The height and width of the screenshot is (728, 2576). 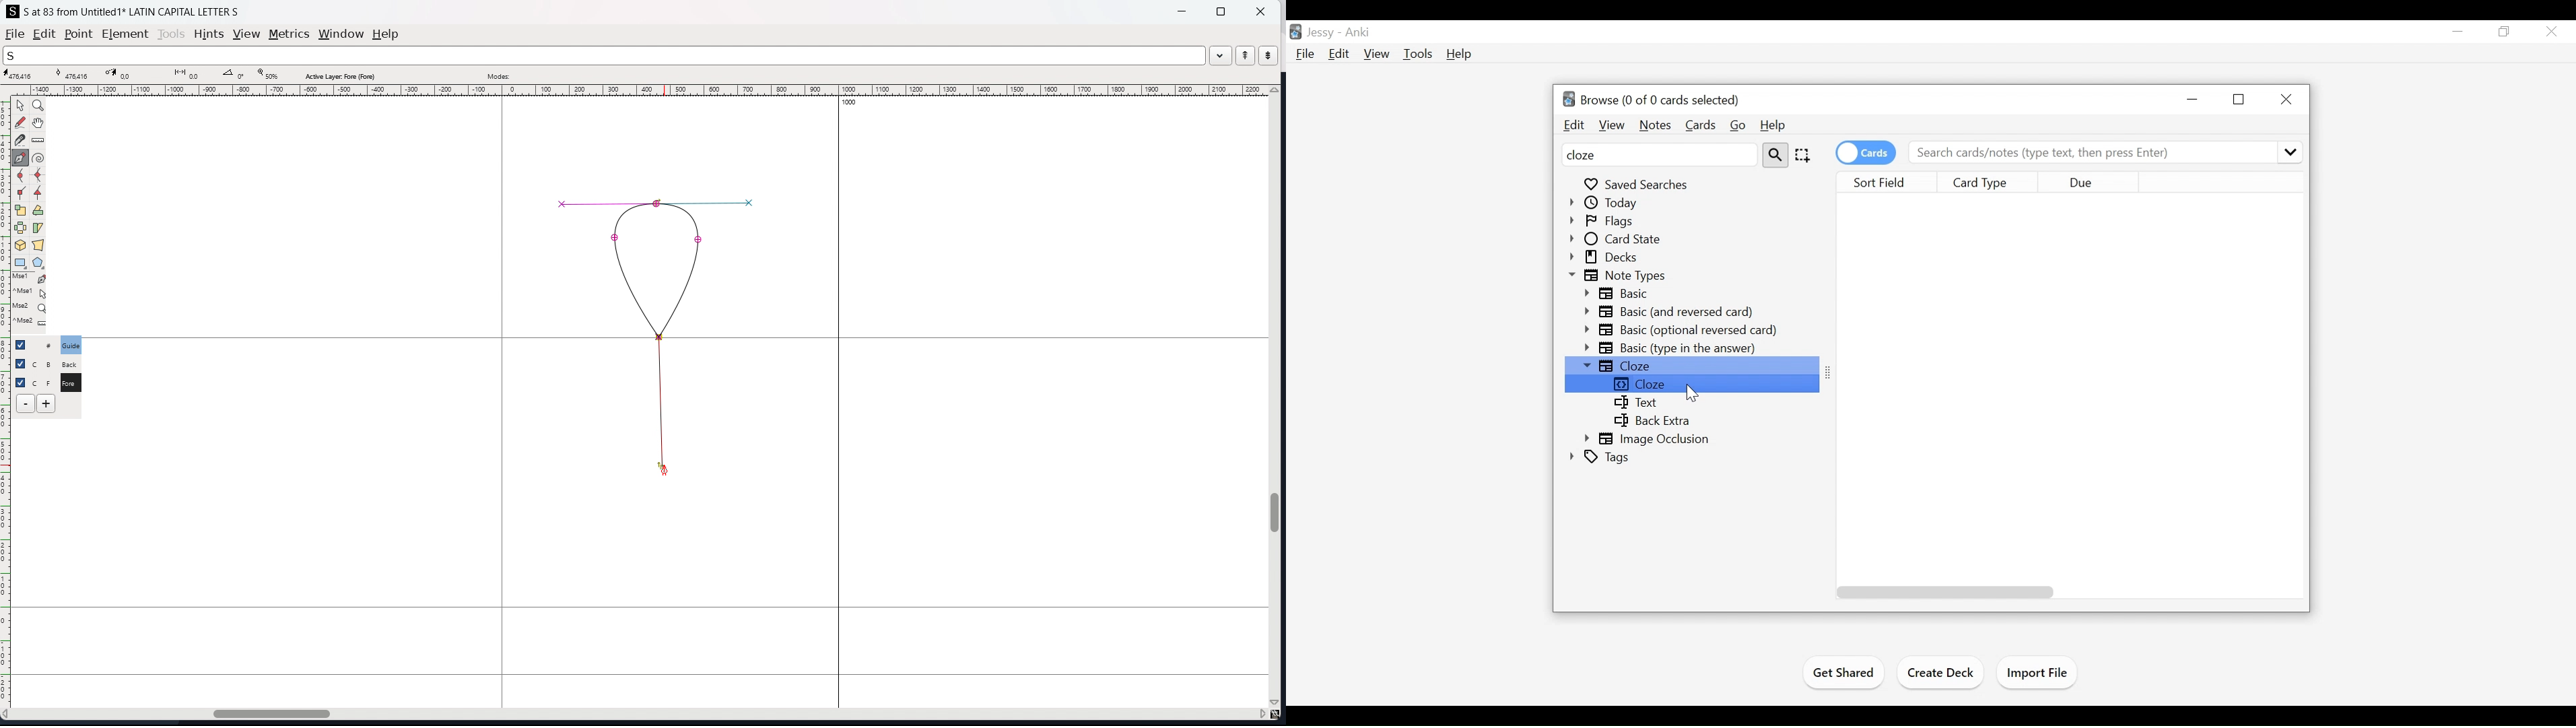 What do you see at coordinates (31, 307) in the screenshot?
I see `Mse2` at bounding box center [31, 307].